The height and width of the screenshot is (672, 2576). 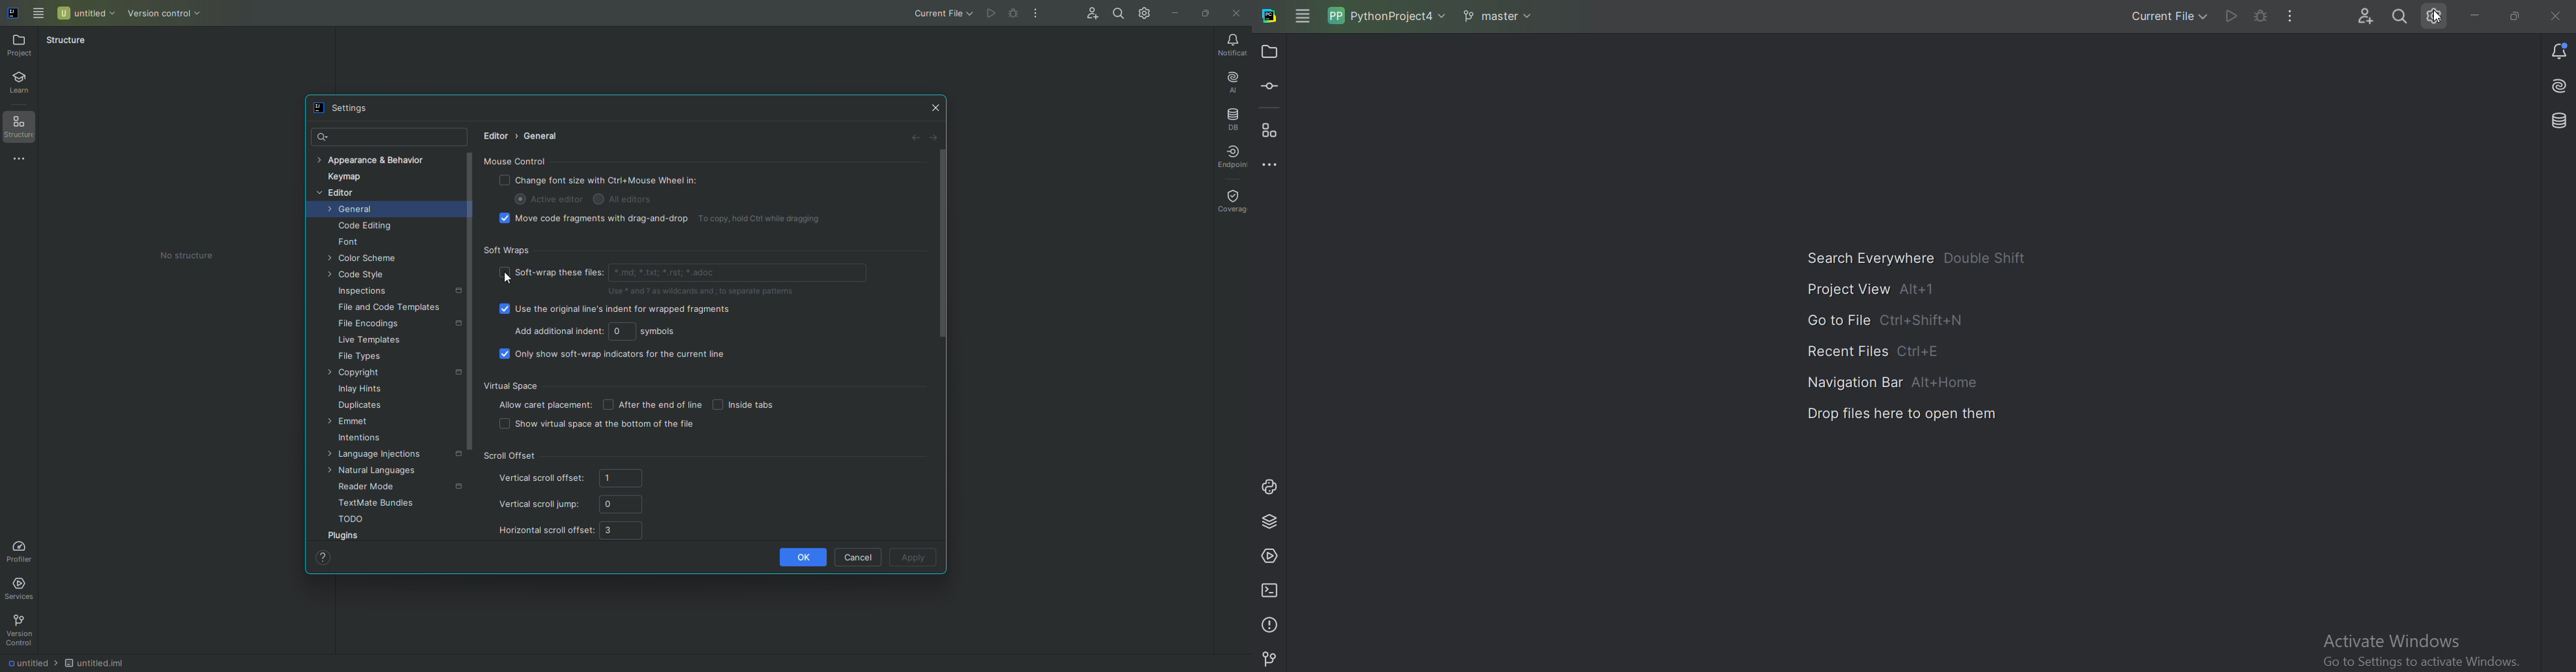 What do you see at coordinates (1036, 13) in the screenshot?
I see `More Actions` at bounding box center [1036, 13].